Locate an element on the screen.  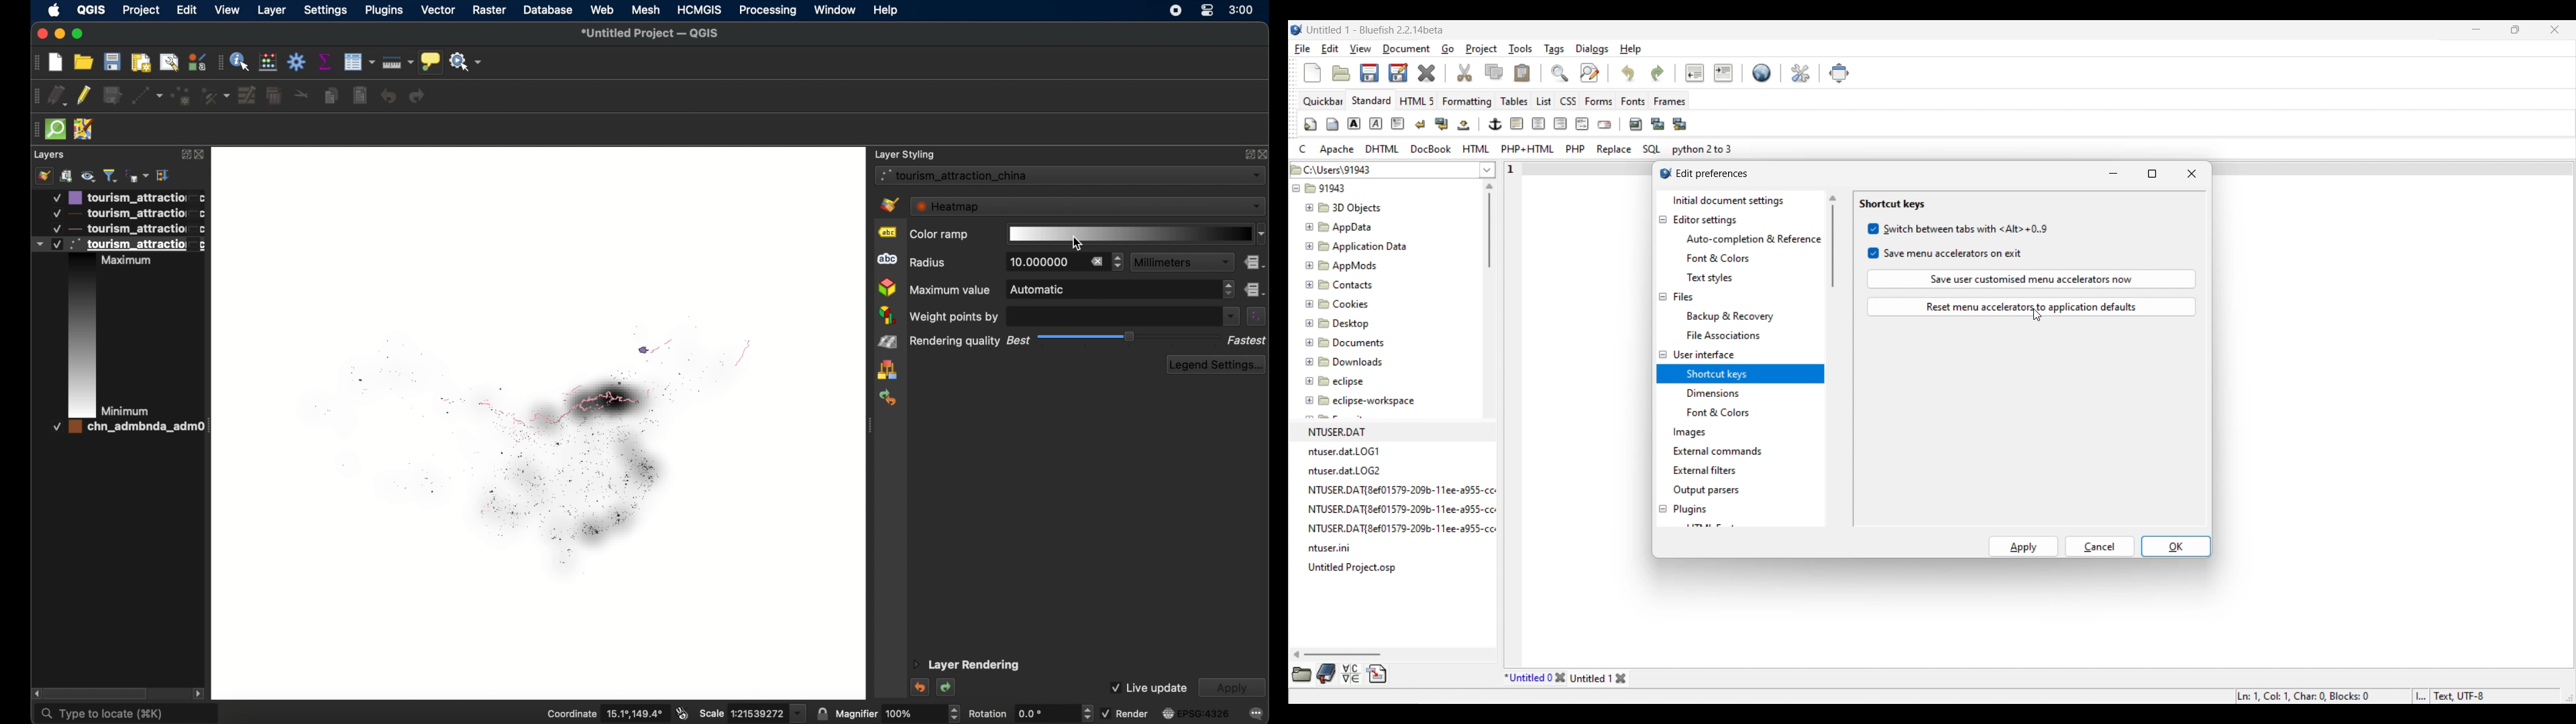
color ramp menu is located at coordinates (1137, 234).